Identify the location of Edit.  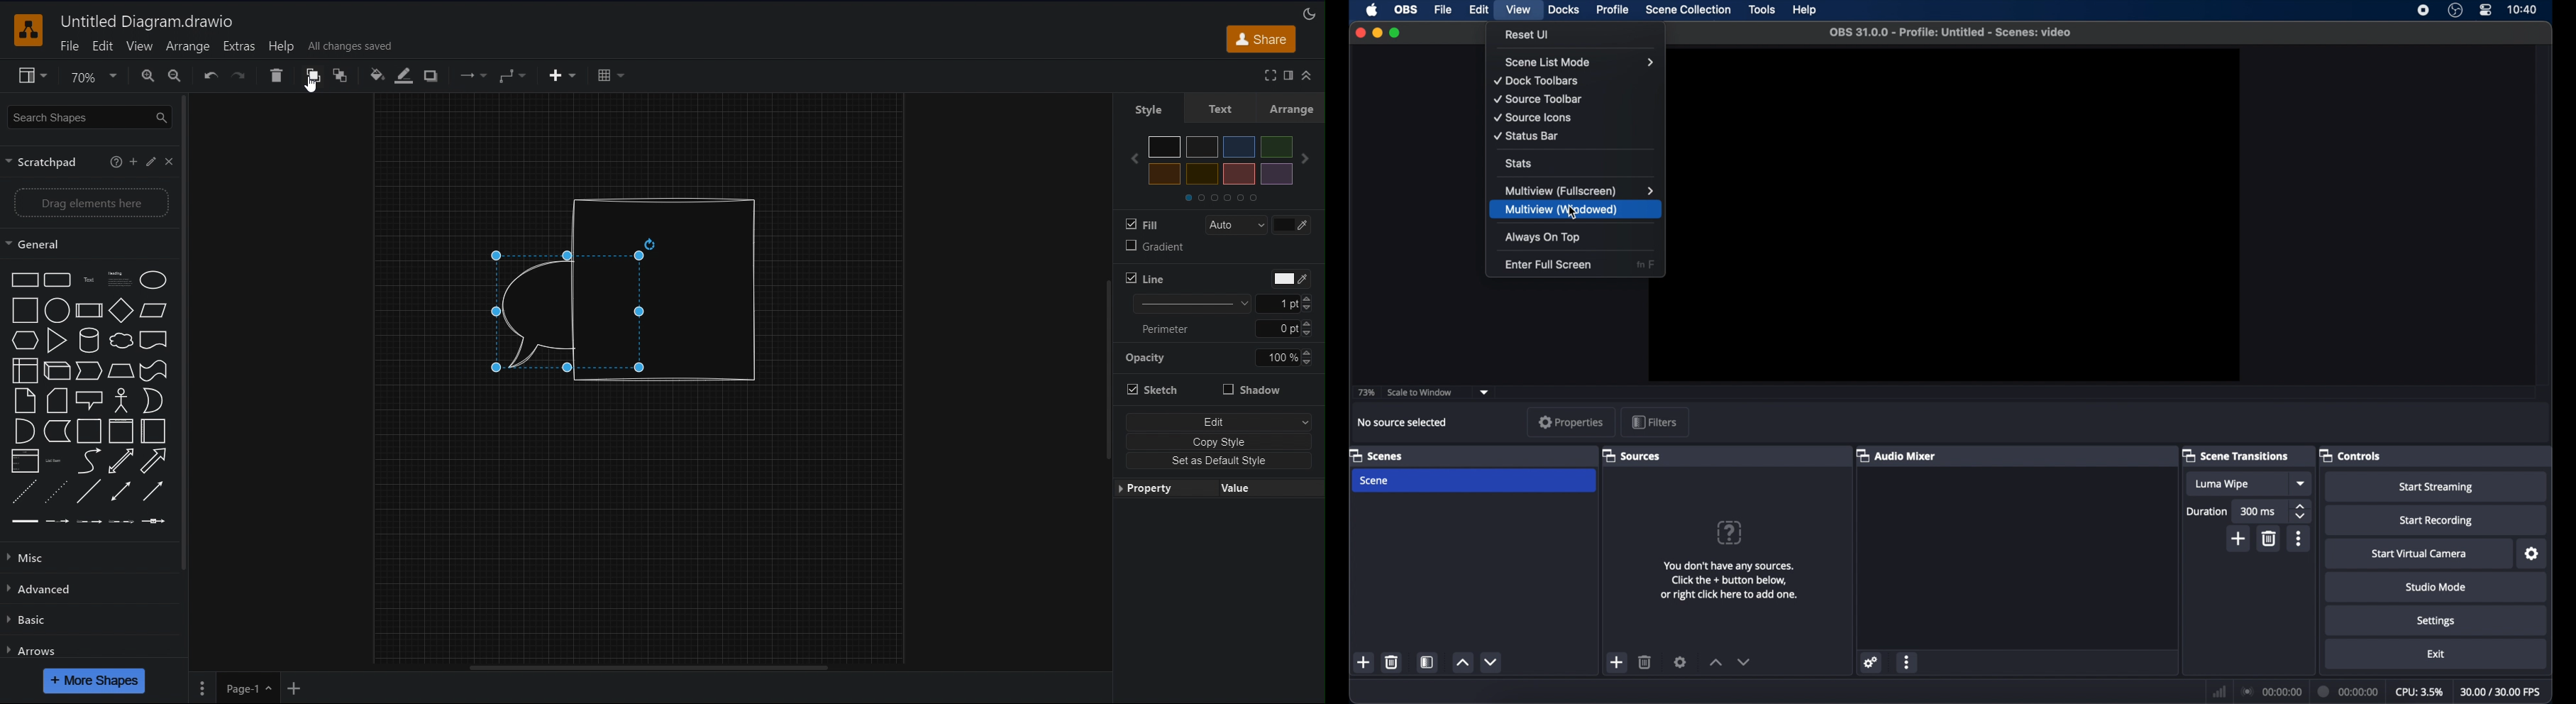
(1220, 422).